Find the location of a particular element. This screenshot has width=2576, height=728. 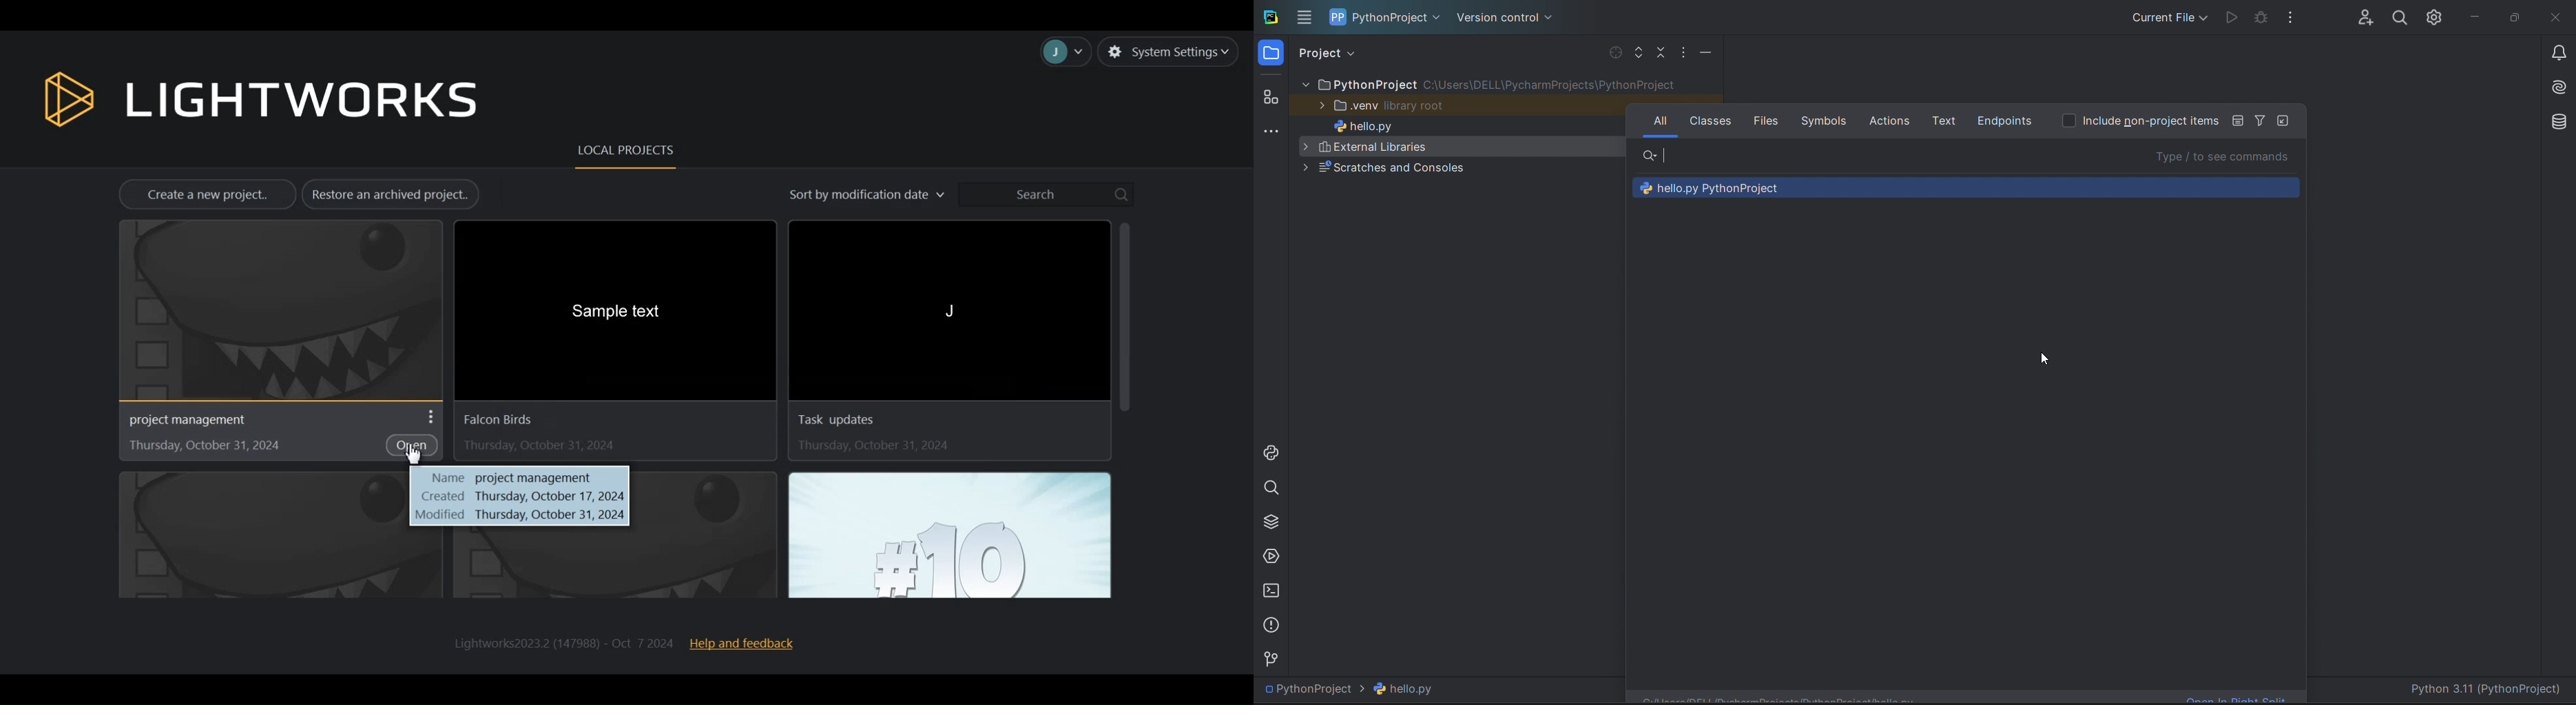

Accounts is located at coordinates (1068, 51).